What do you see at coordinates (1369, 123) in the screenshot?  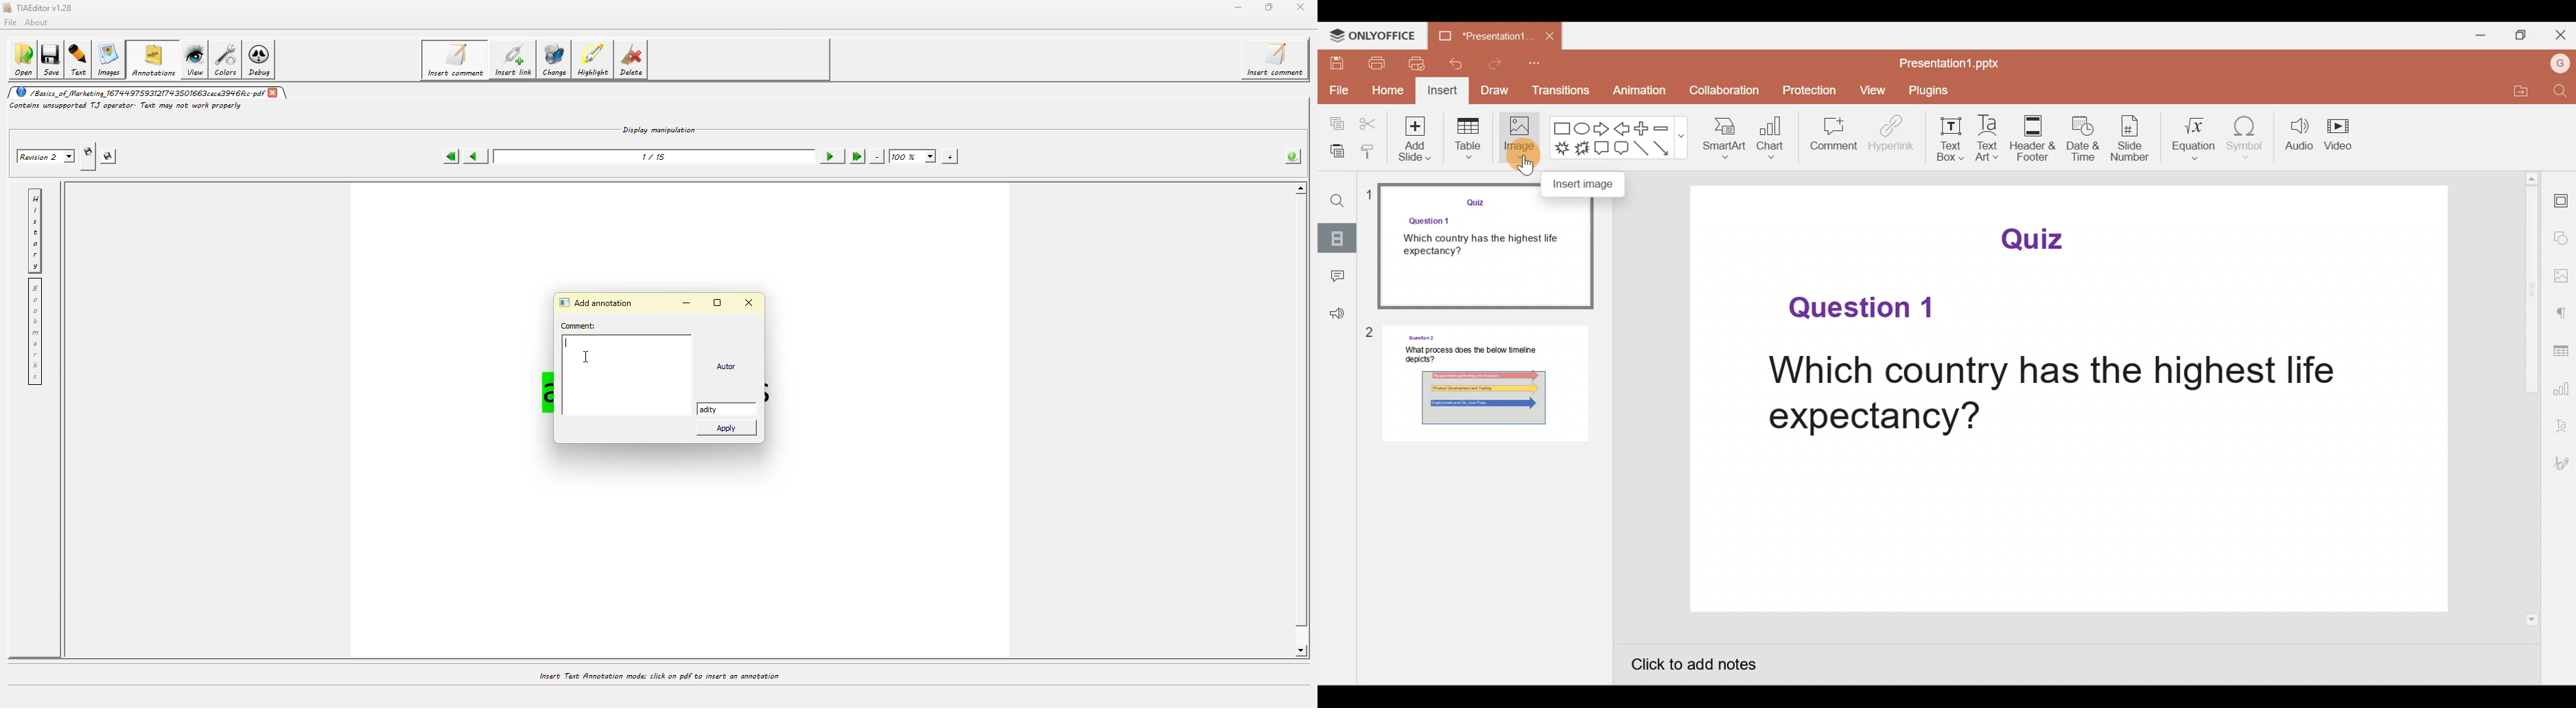 I see `Cut` at bounding box center [1369, 123].